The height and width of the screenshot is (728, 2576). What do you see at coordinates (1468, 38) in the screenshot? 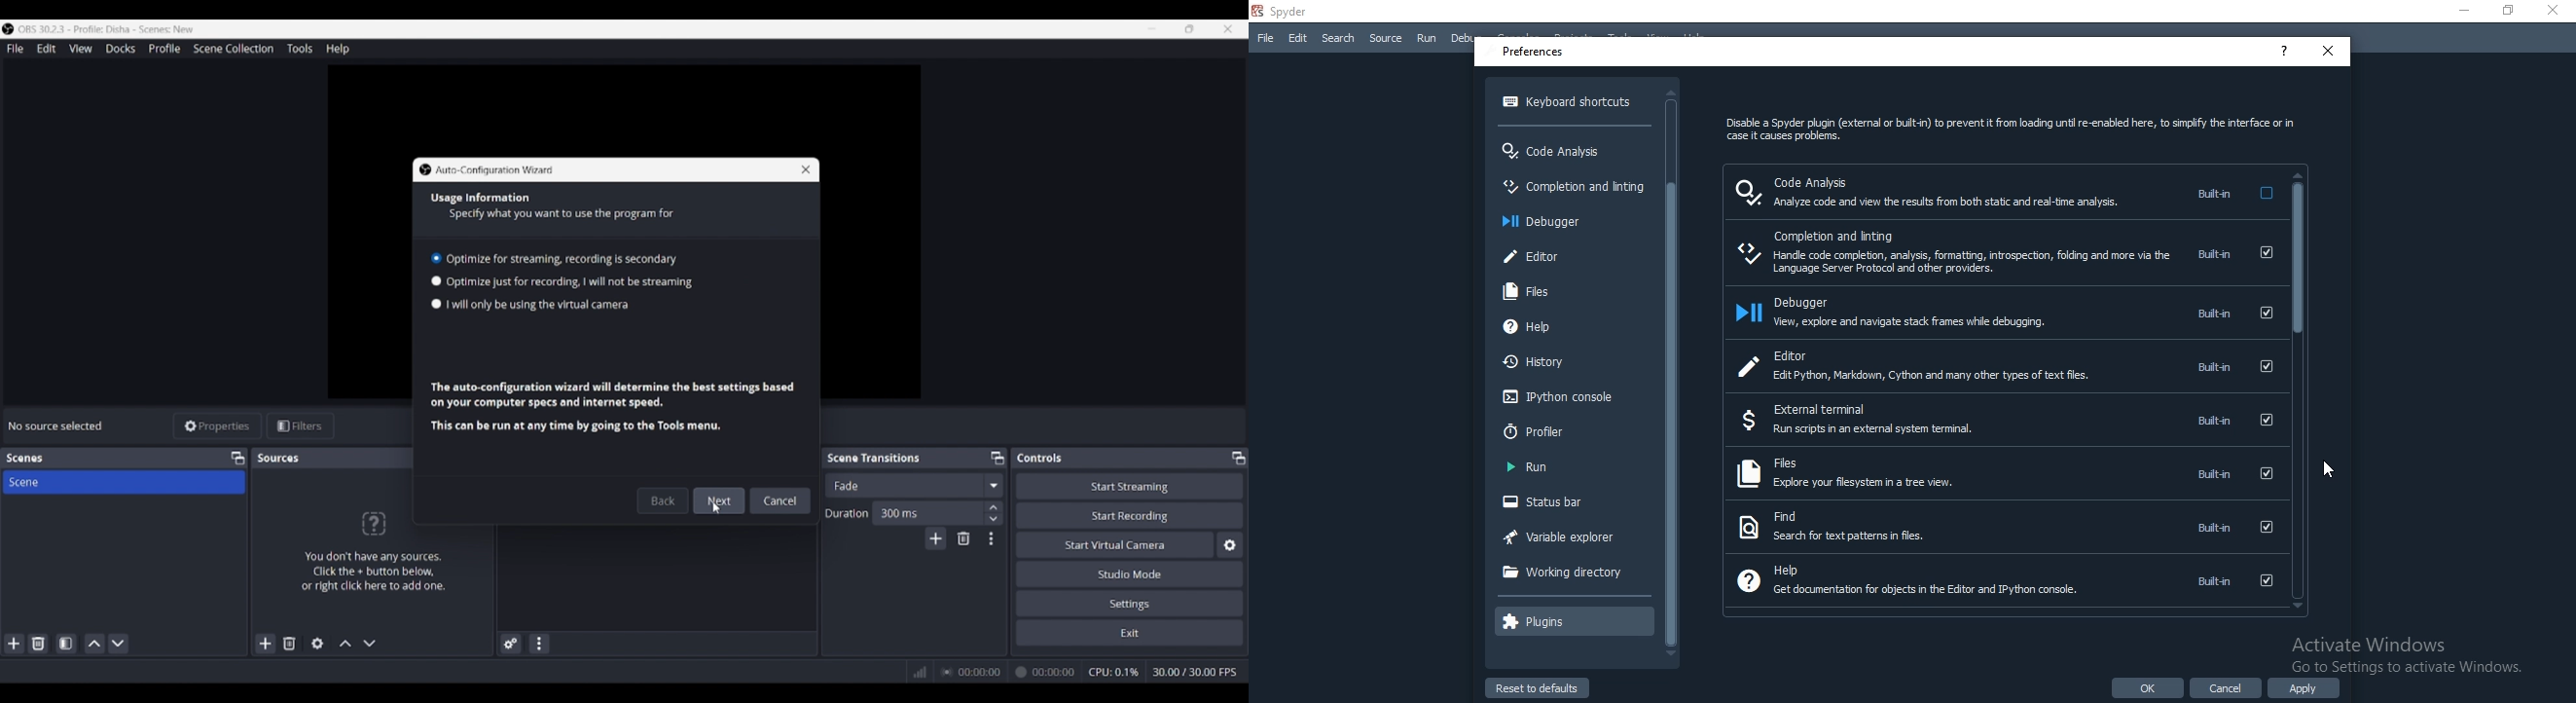
I see `Debug` at bounding box center [1468, 38].